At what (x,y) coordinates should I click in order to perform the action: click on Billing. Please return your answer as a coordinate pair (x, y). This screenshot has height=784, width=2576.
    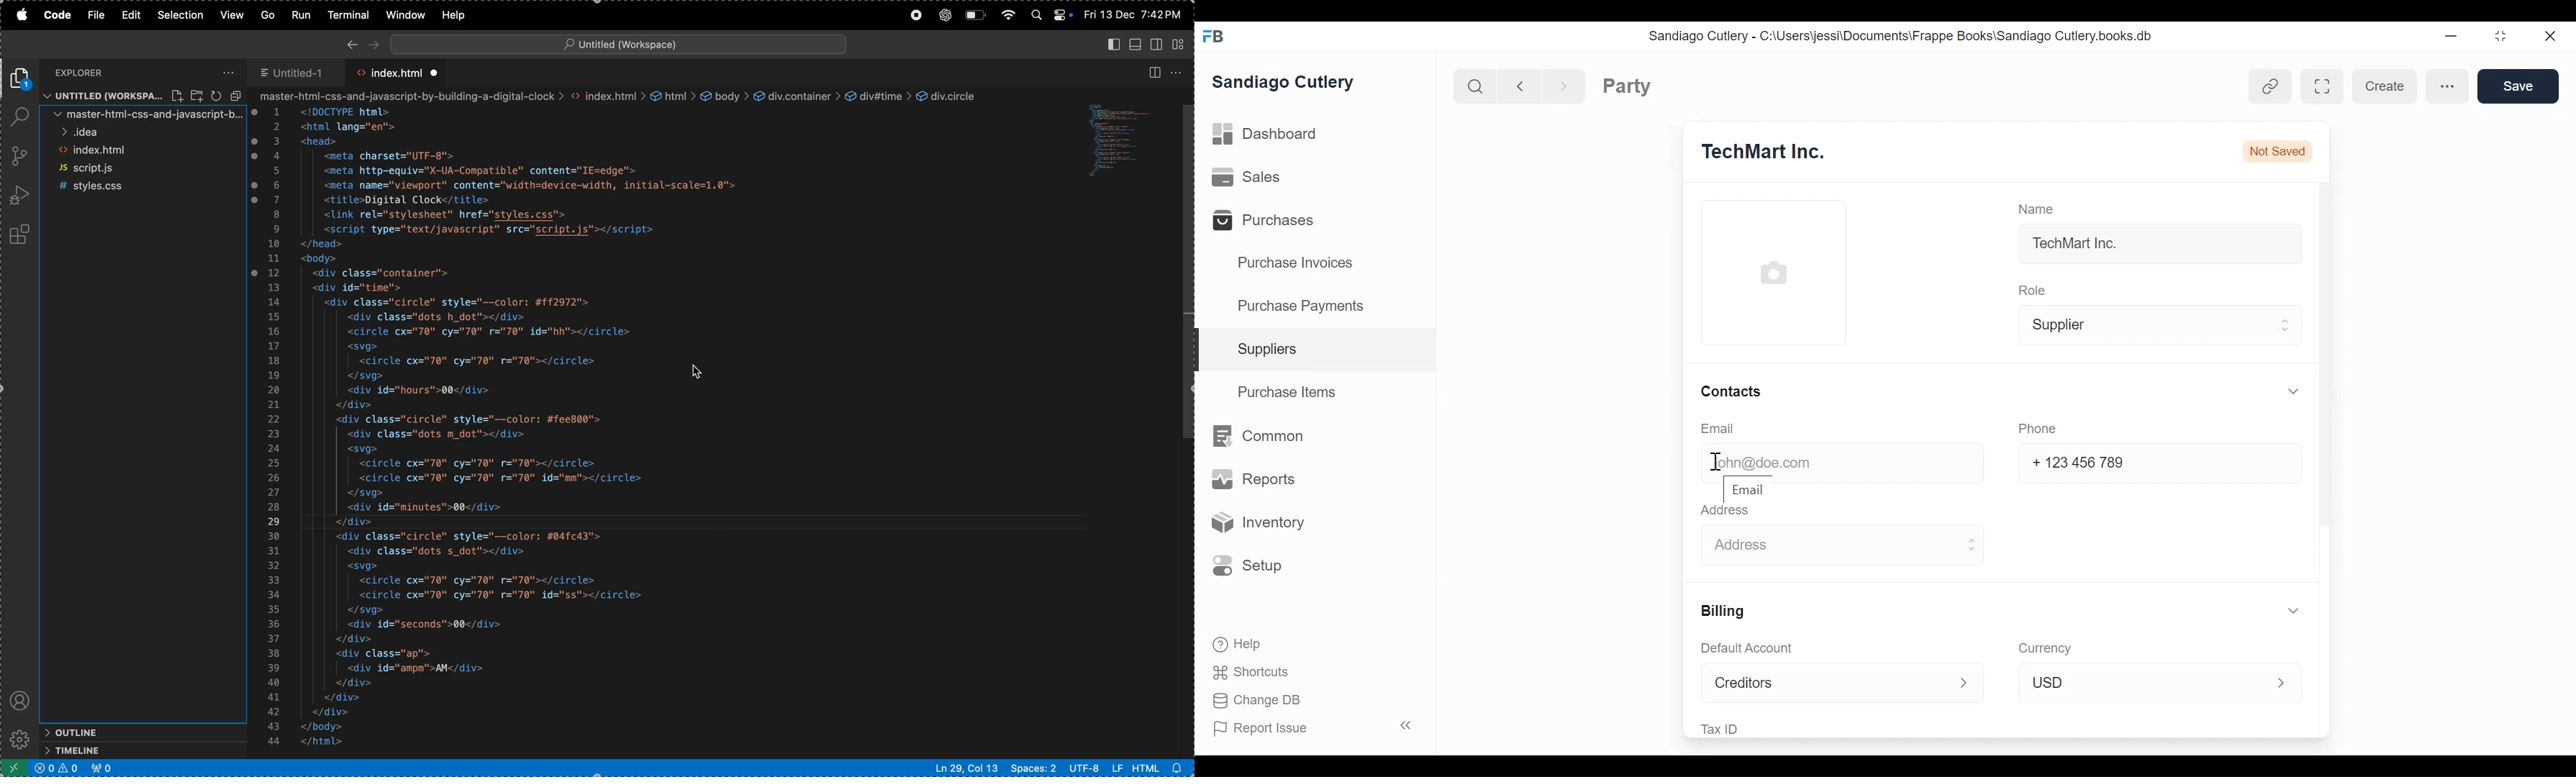
    Looking at the image, I should click on (1726, 612).